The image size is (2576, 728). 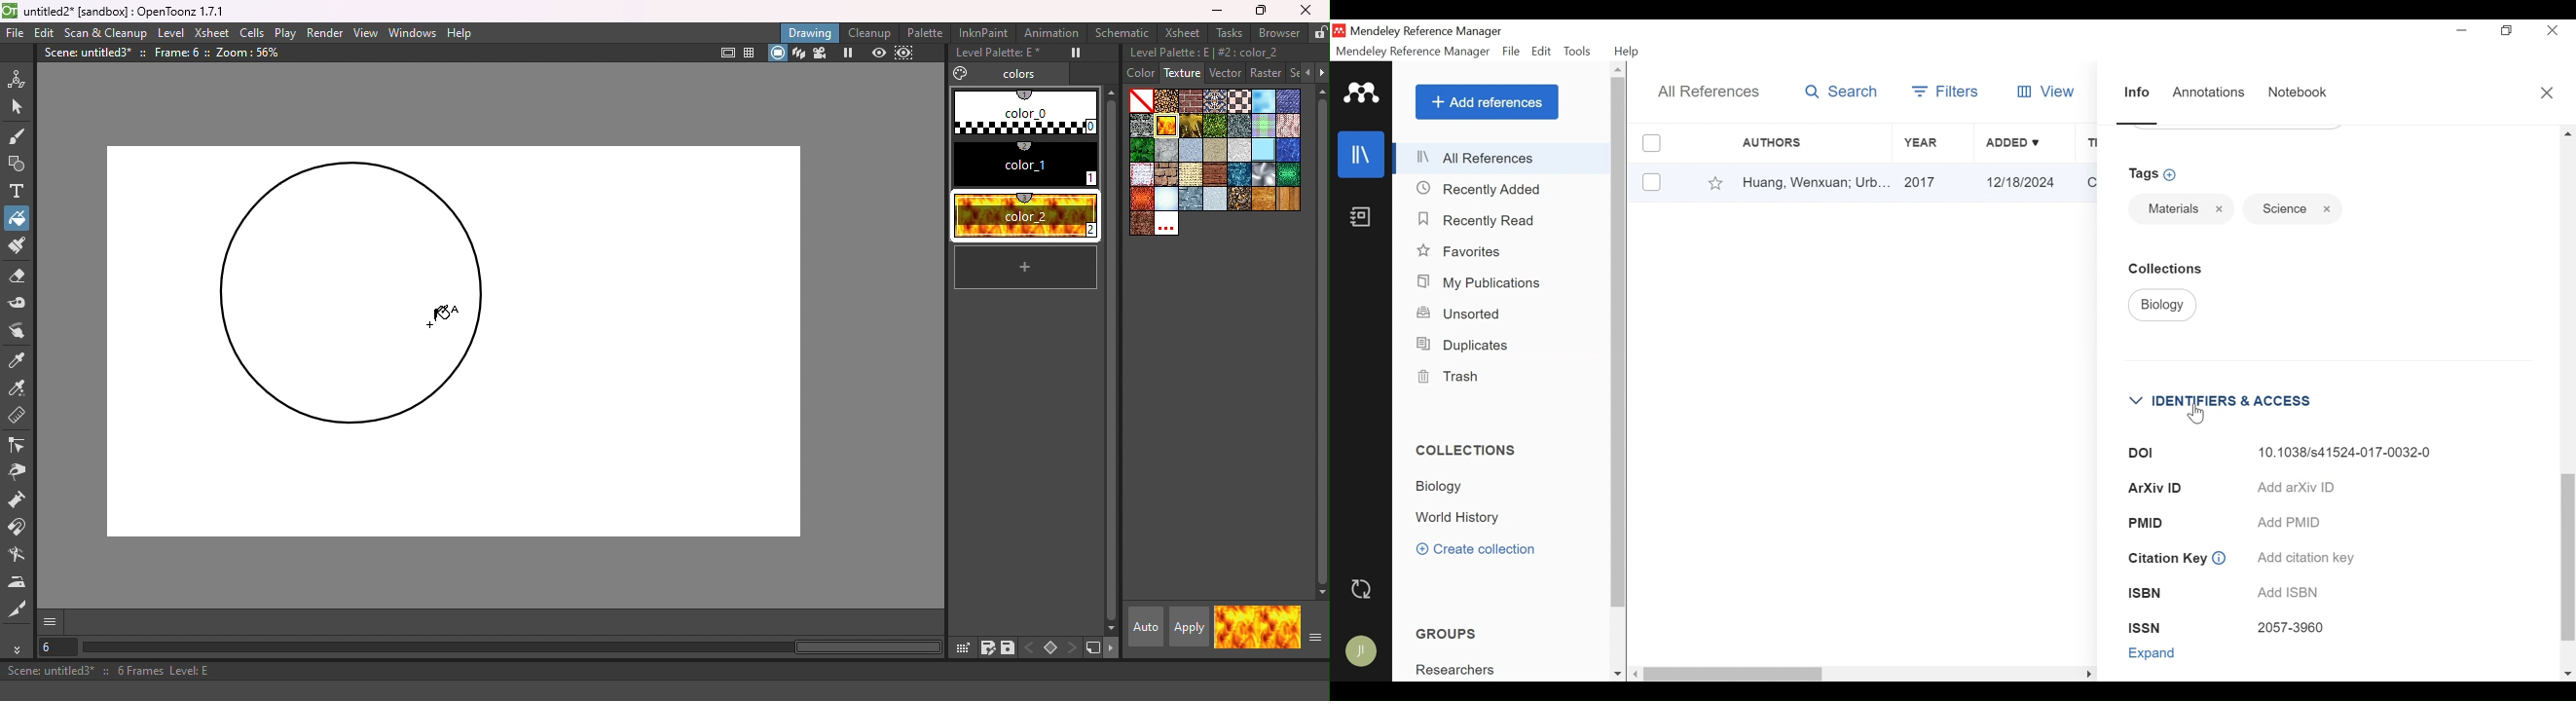 What do you see at coordinates (1650, 143) in the screenshot?
I see `(un)select all` at bounding box center [1650, 143].